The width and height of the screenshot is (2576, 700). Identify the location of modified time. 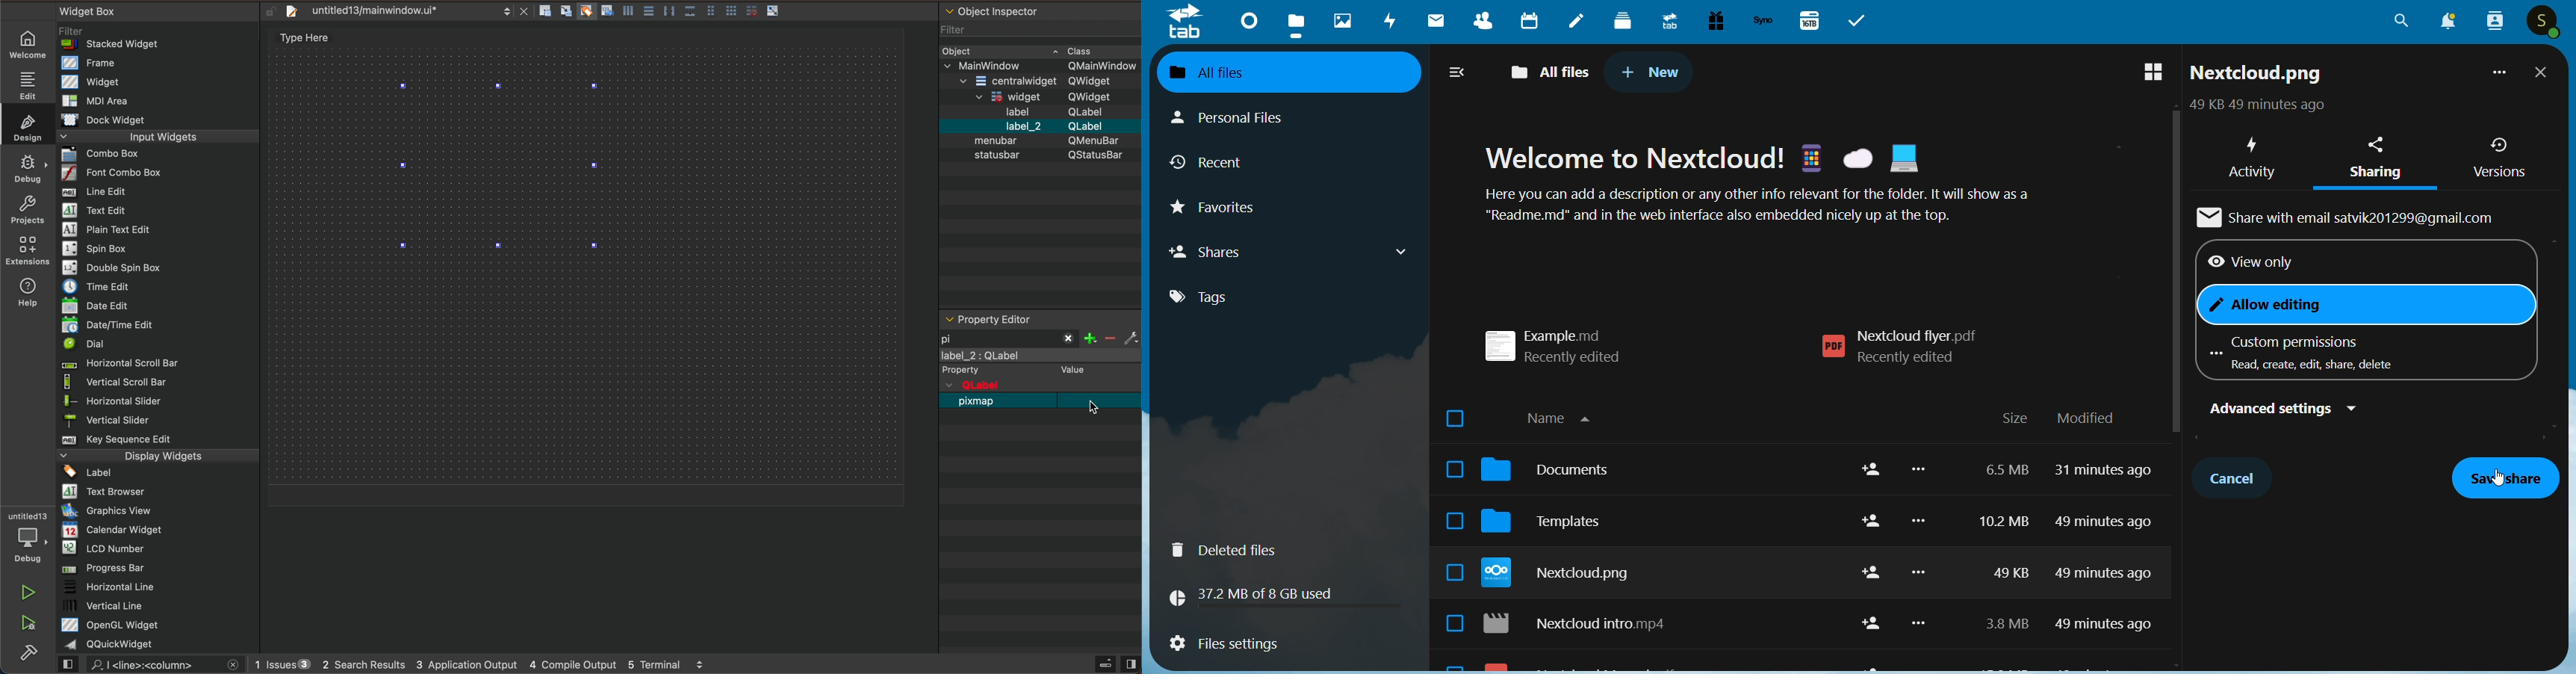
(2108, 554).